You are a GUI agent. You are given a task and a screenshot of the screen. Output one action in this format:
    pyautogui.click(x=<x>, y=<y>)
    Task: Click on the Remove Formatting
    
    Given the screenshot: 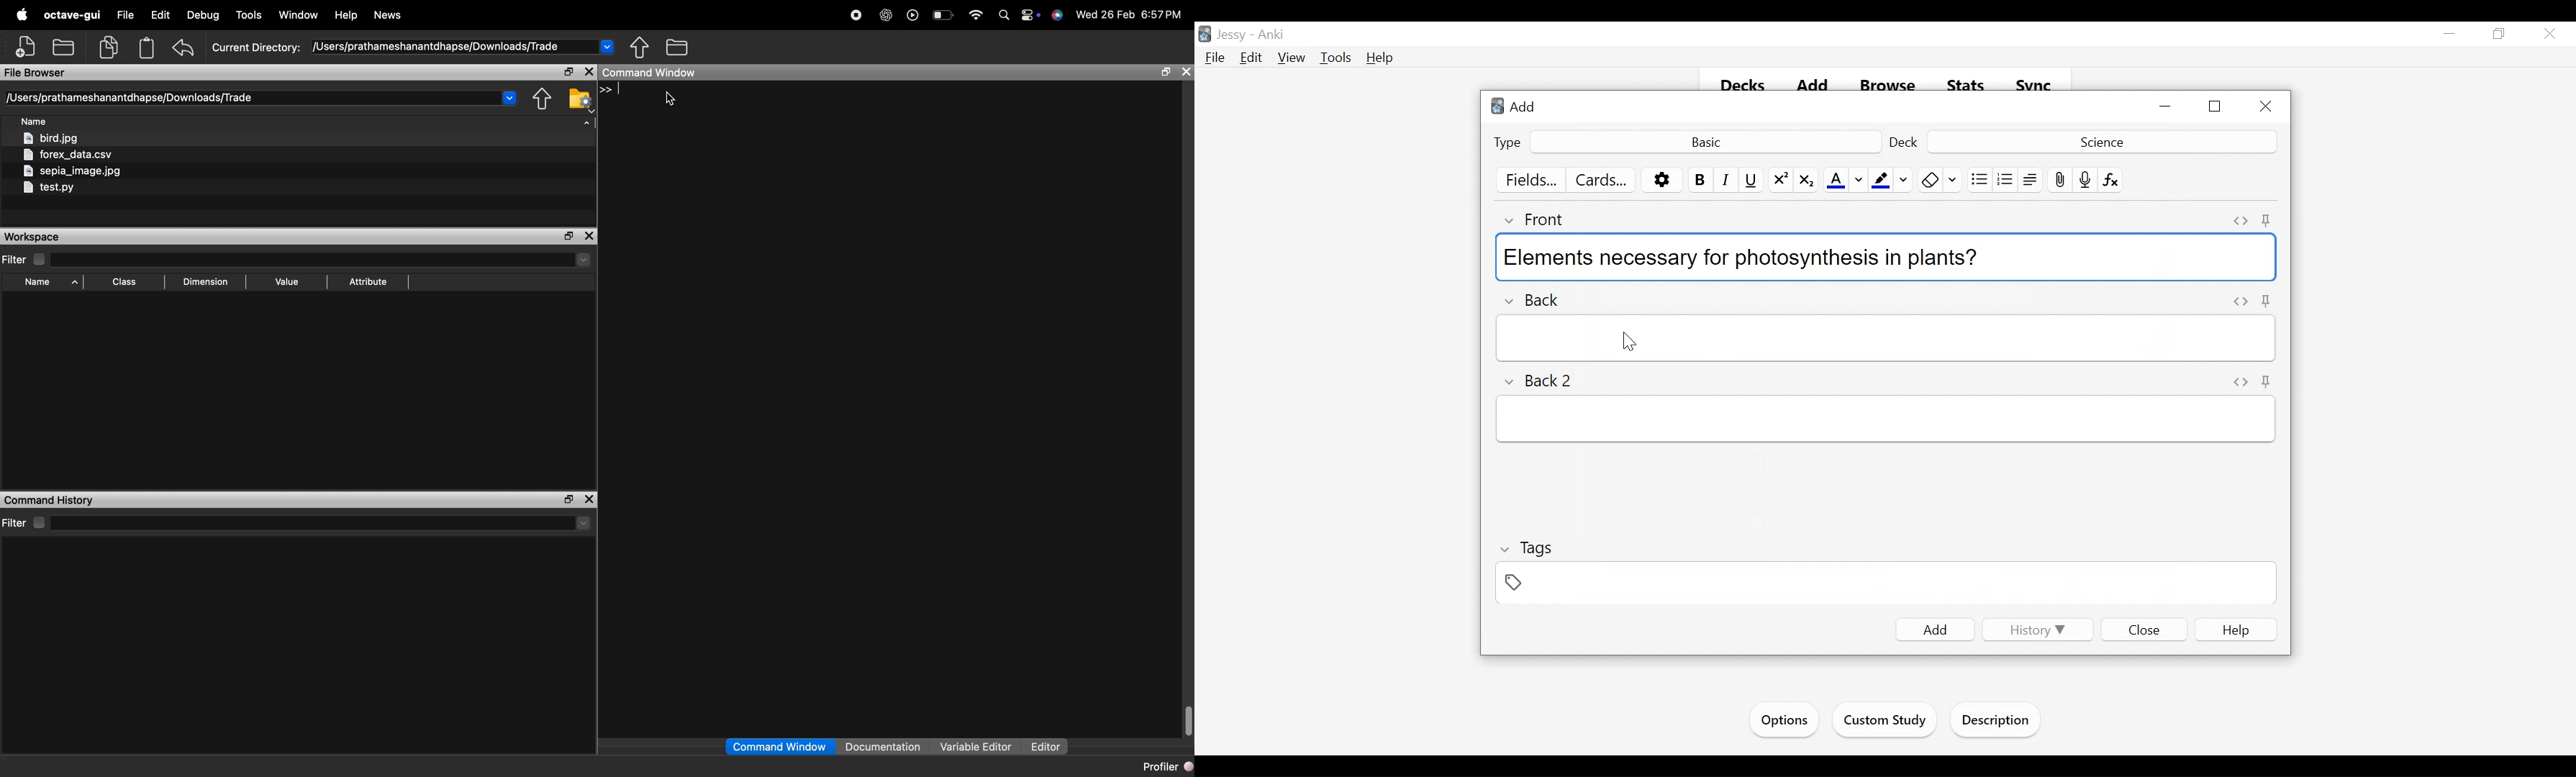 What is the action you would take?
    pyautogui.click(x=1930, y=180)
    